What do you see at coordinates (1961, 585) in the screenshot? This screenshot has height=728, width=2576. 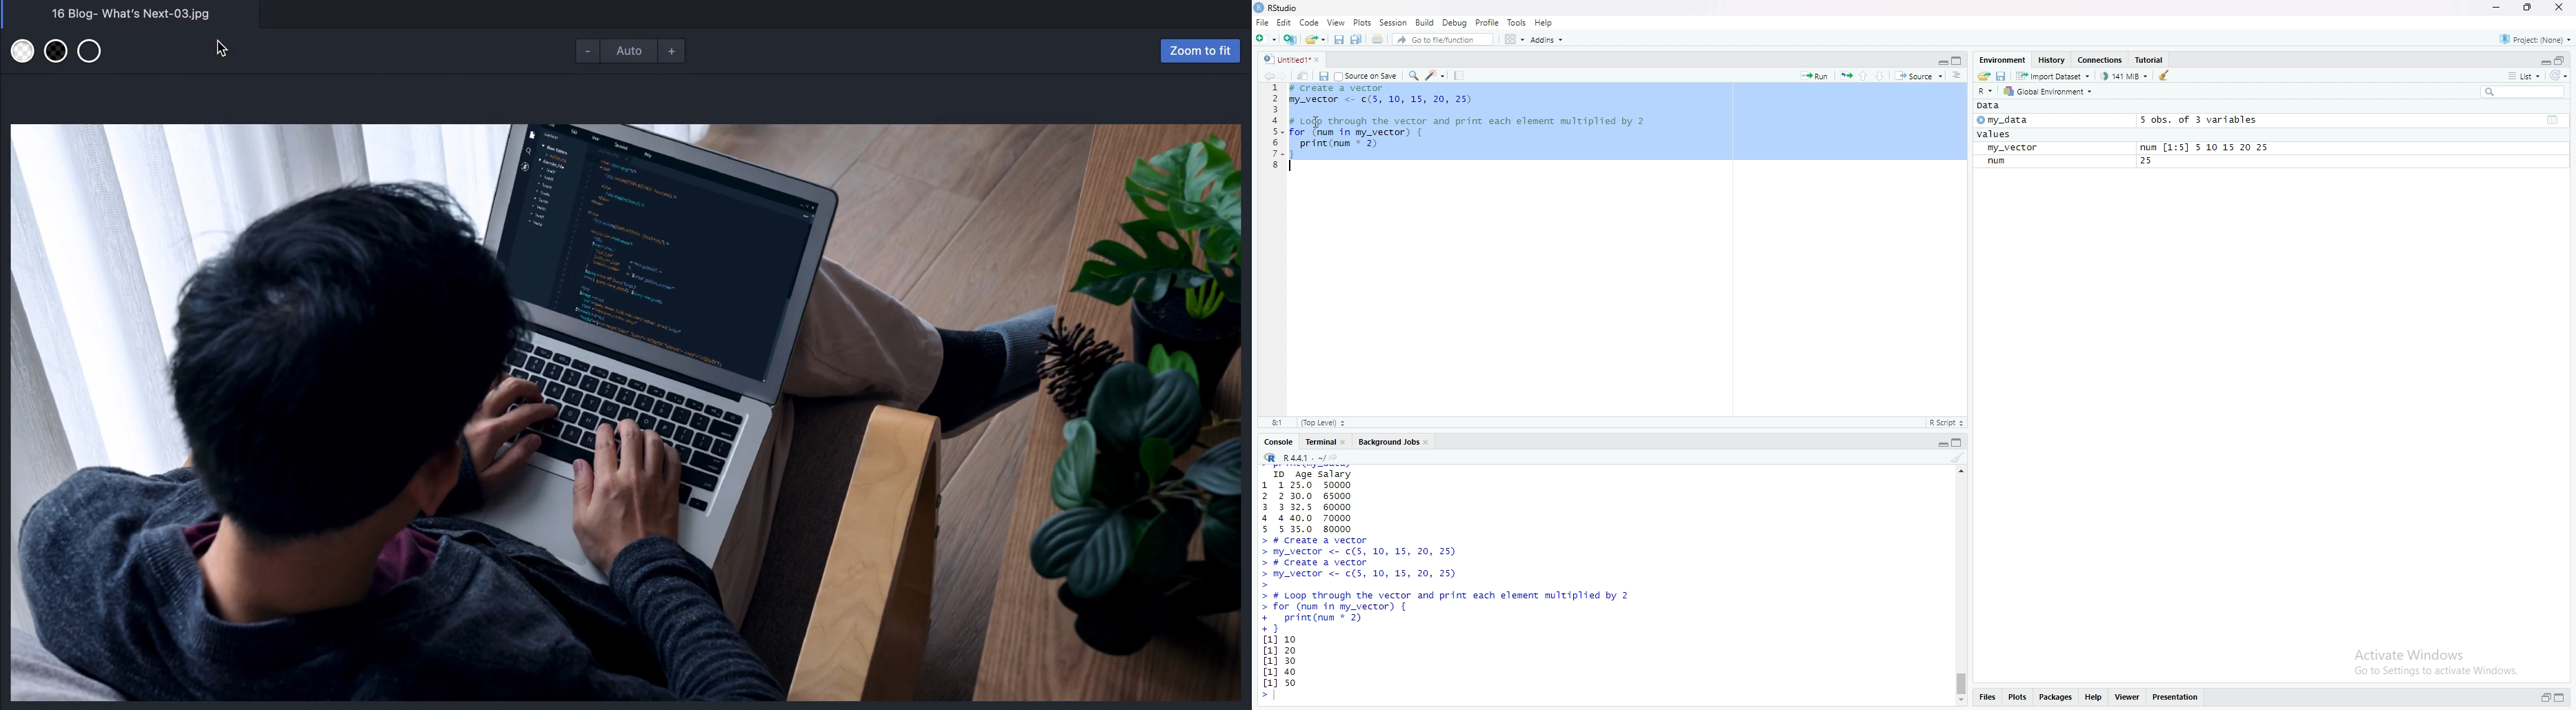 I see `scrollbar` at bounding box center [1961, 585].